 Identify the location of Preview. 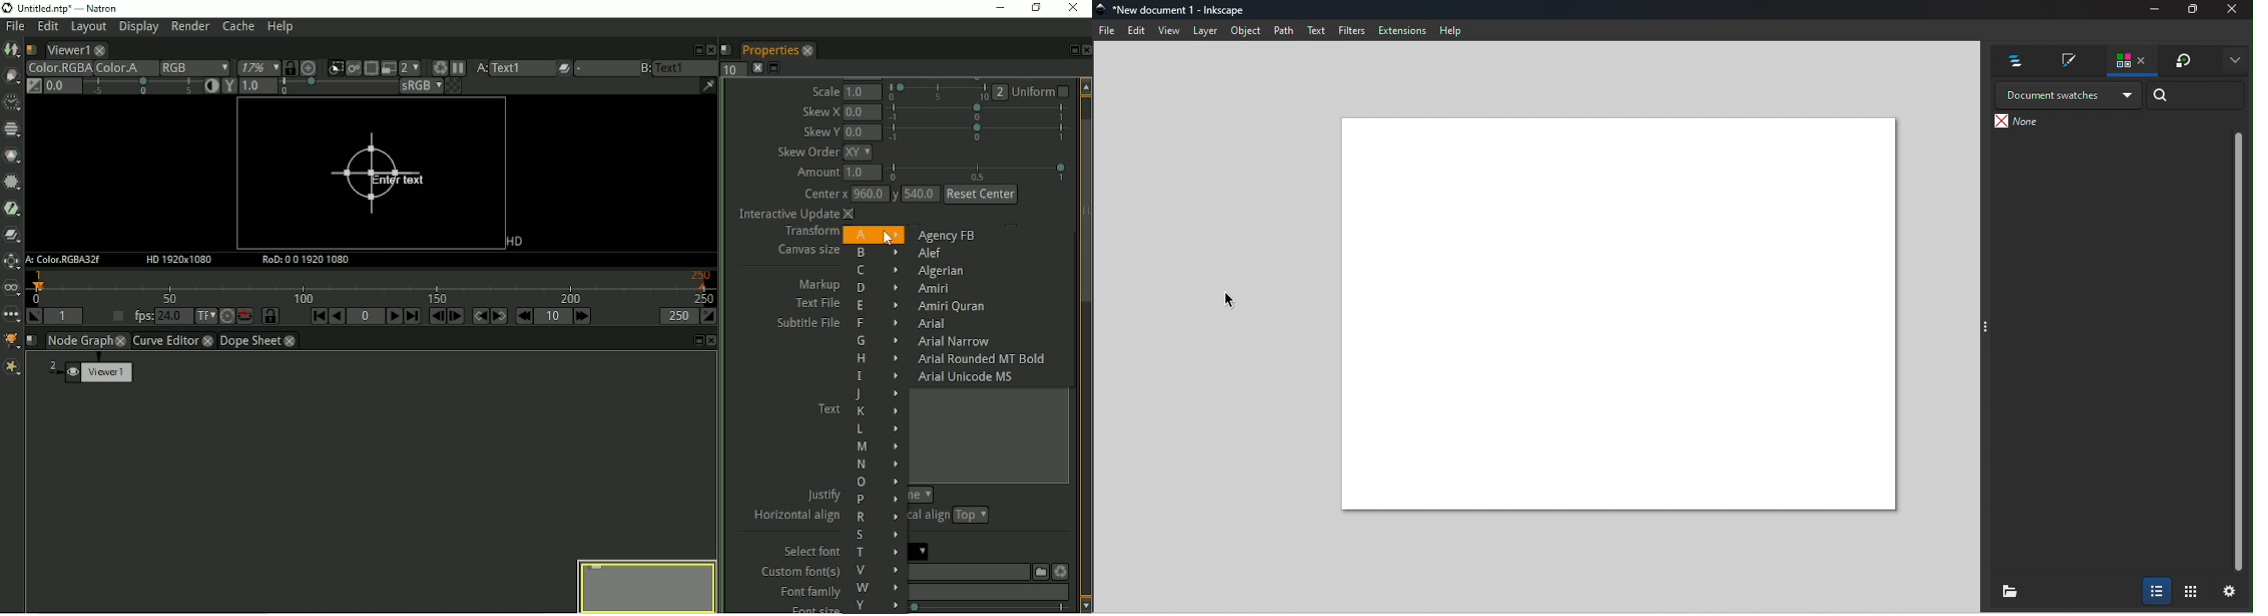
(644, 584).